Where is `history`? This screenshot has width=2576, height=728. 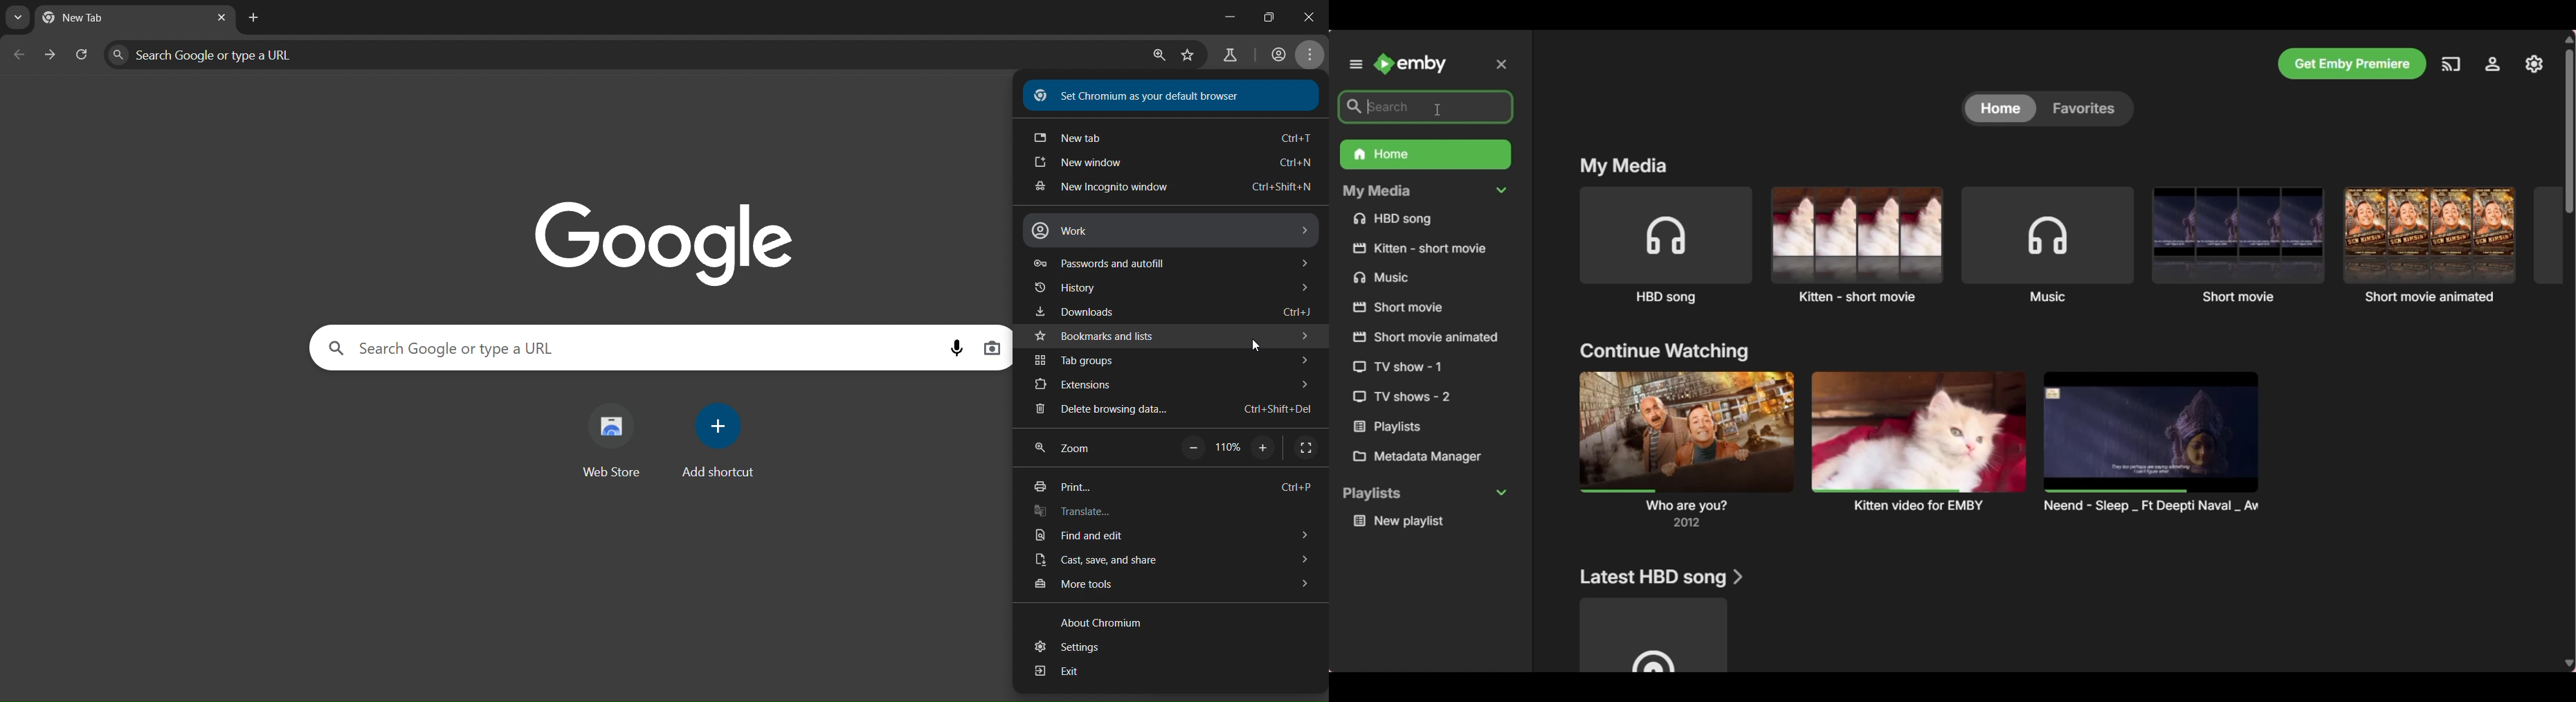
history is located at coordinates (1179, 289).